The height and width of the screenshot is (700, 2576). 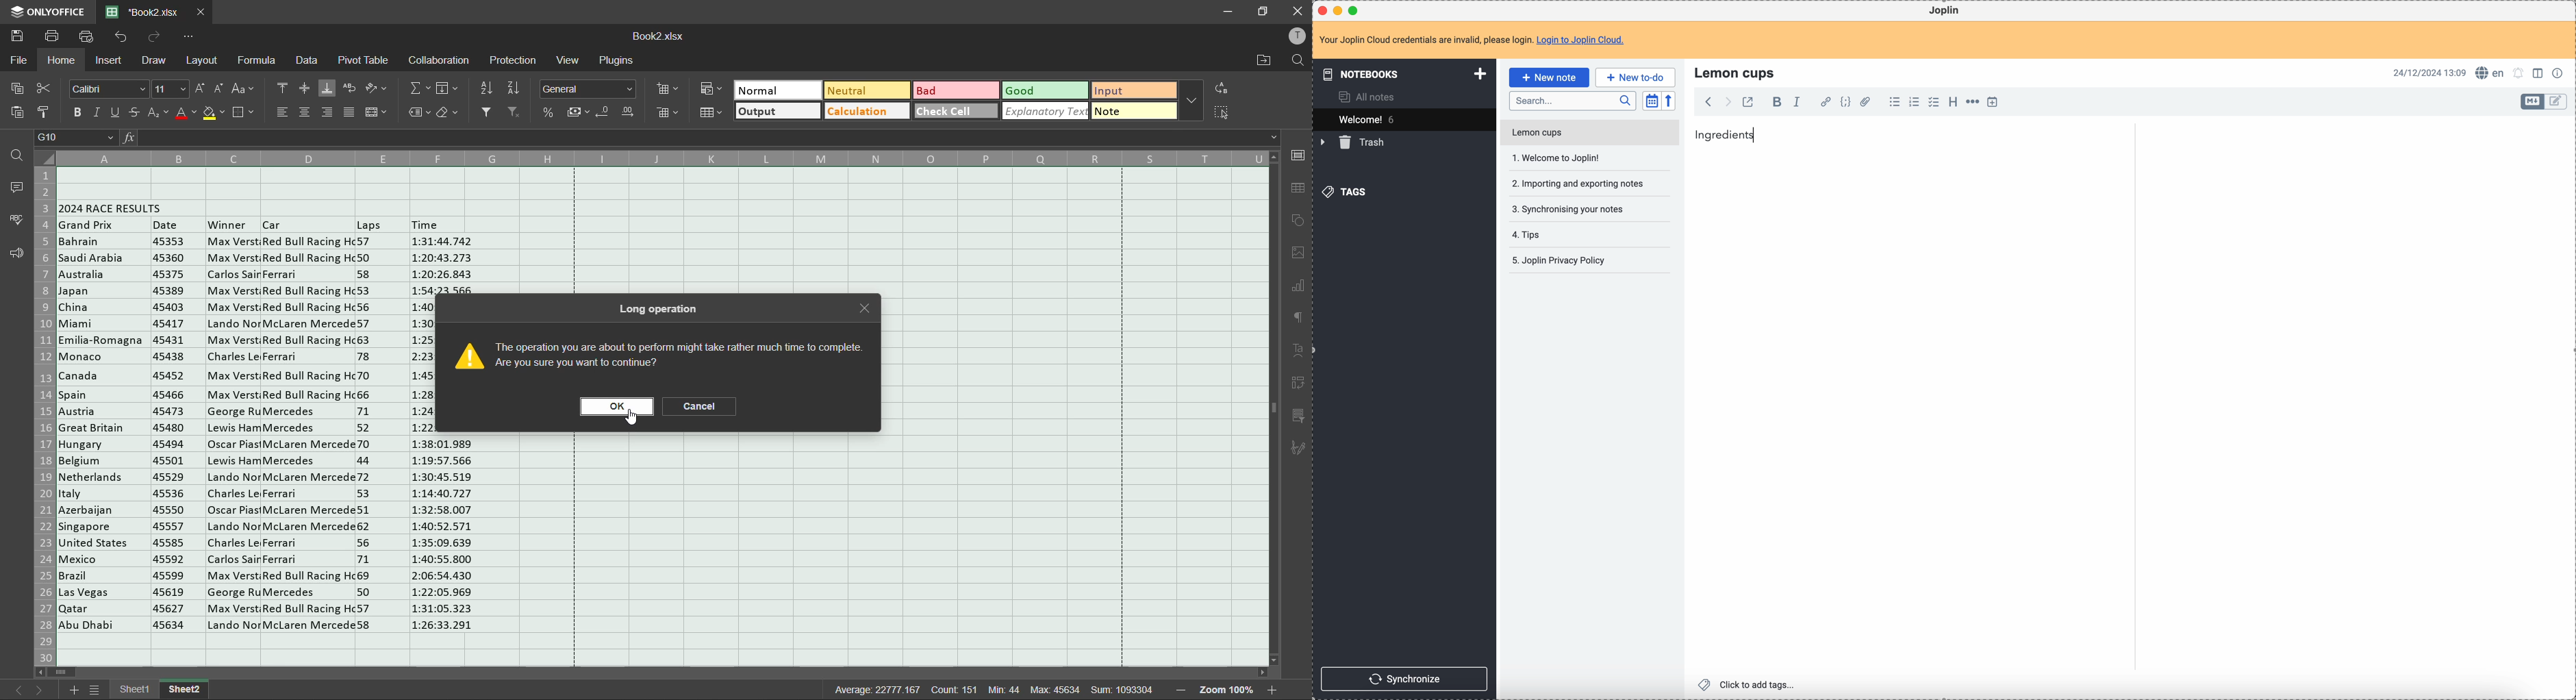 What do you see at coordinates (1005, 690) in the screenshot?
I see `min` at bounding box center [1005, 690].